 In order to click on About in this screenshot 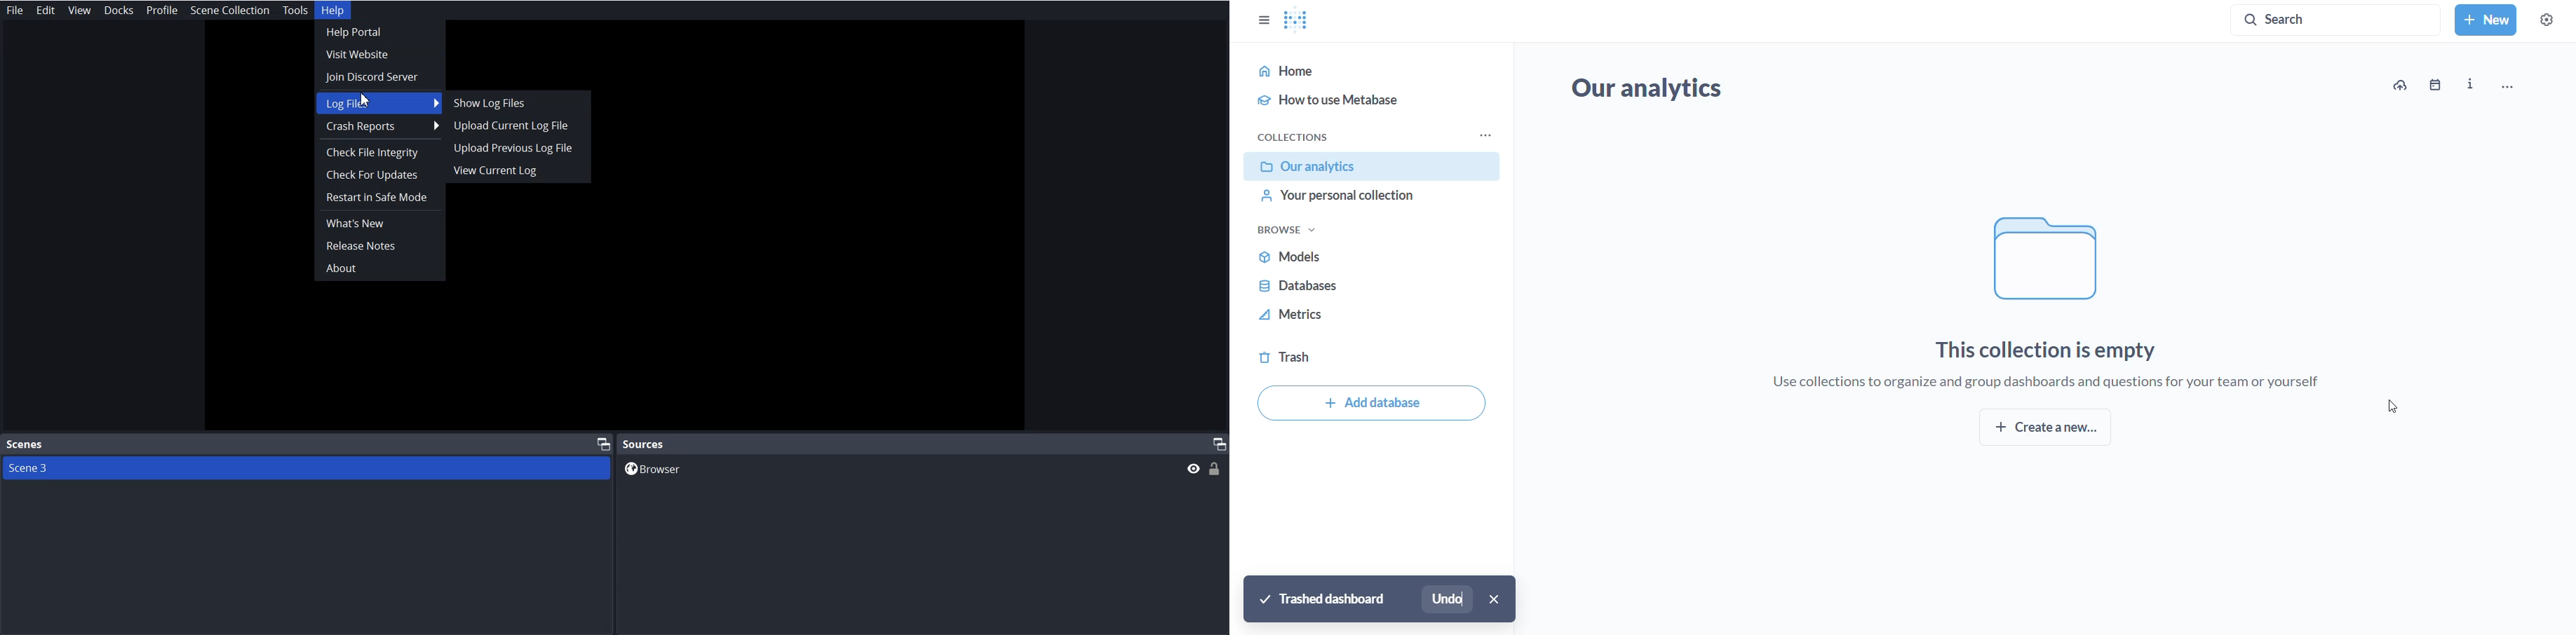, I will do `click(378, 268)`.